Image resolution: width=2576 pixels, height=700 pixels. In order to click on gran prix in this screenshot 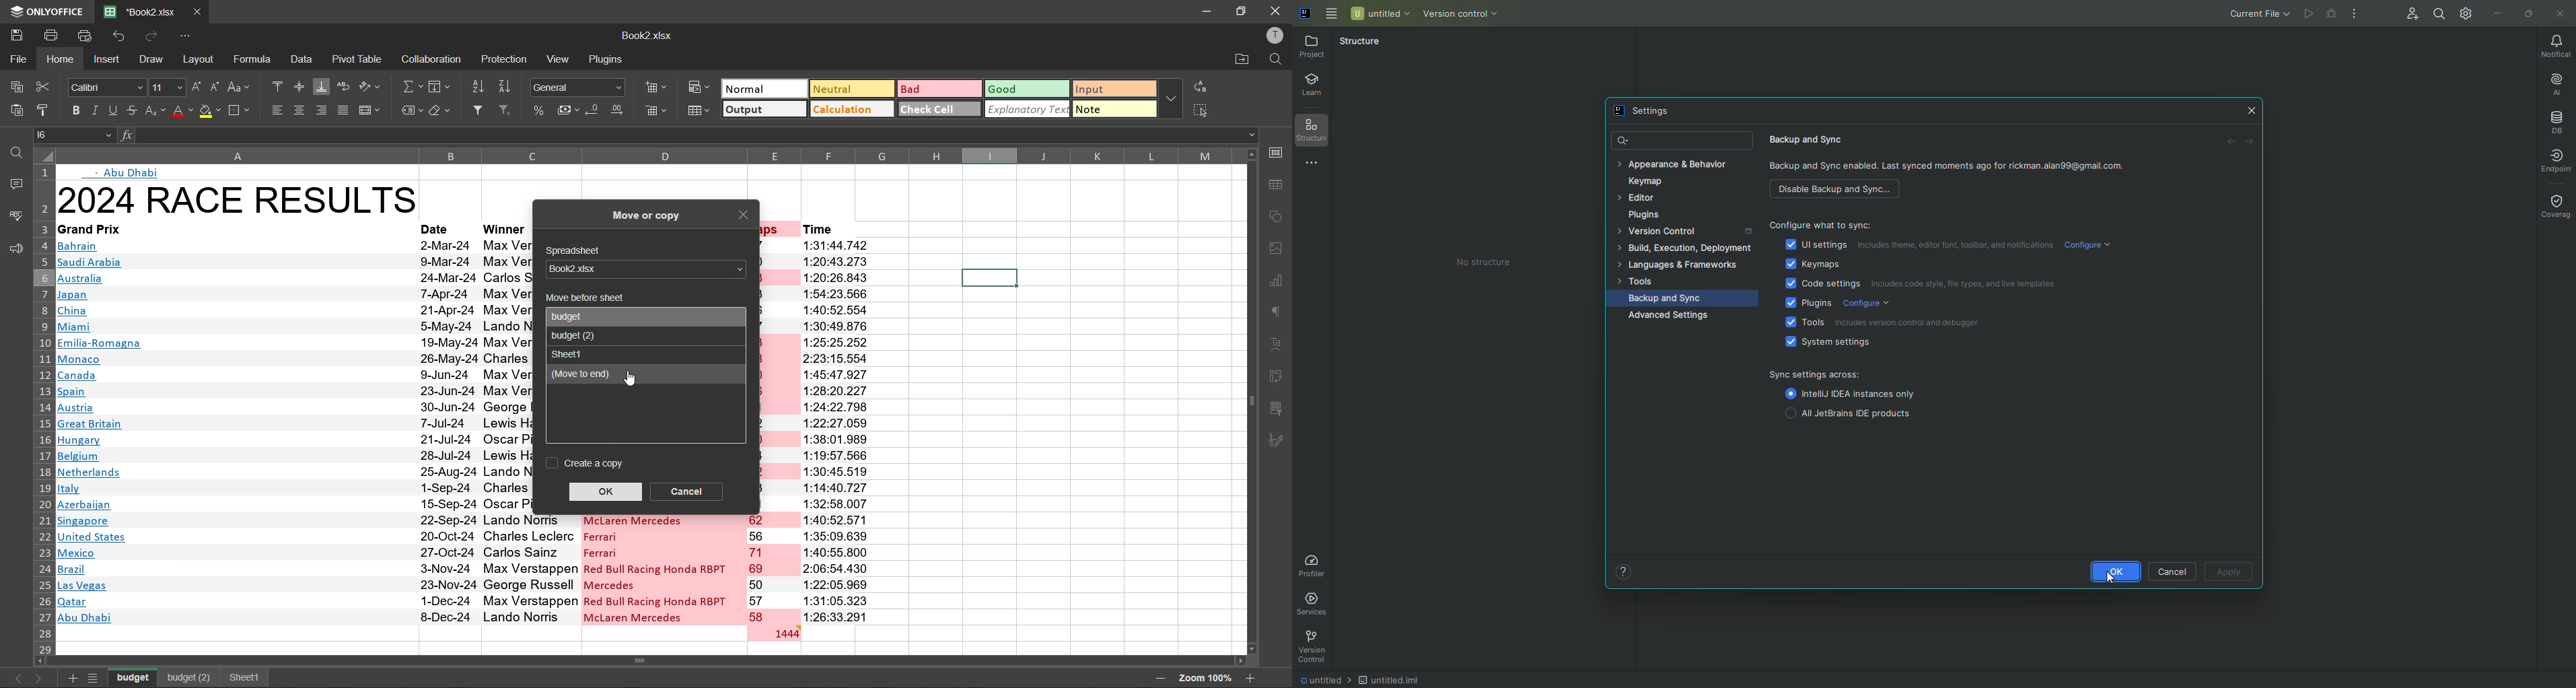, I will do `click(235, 431)`.